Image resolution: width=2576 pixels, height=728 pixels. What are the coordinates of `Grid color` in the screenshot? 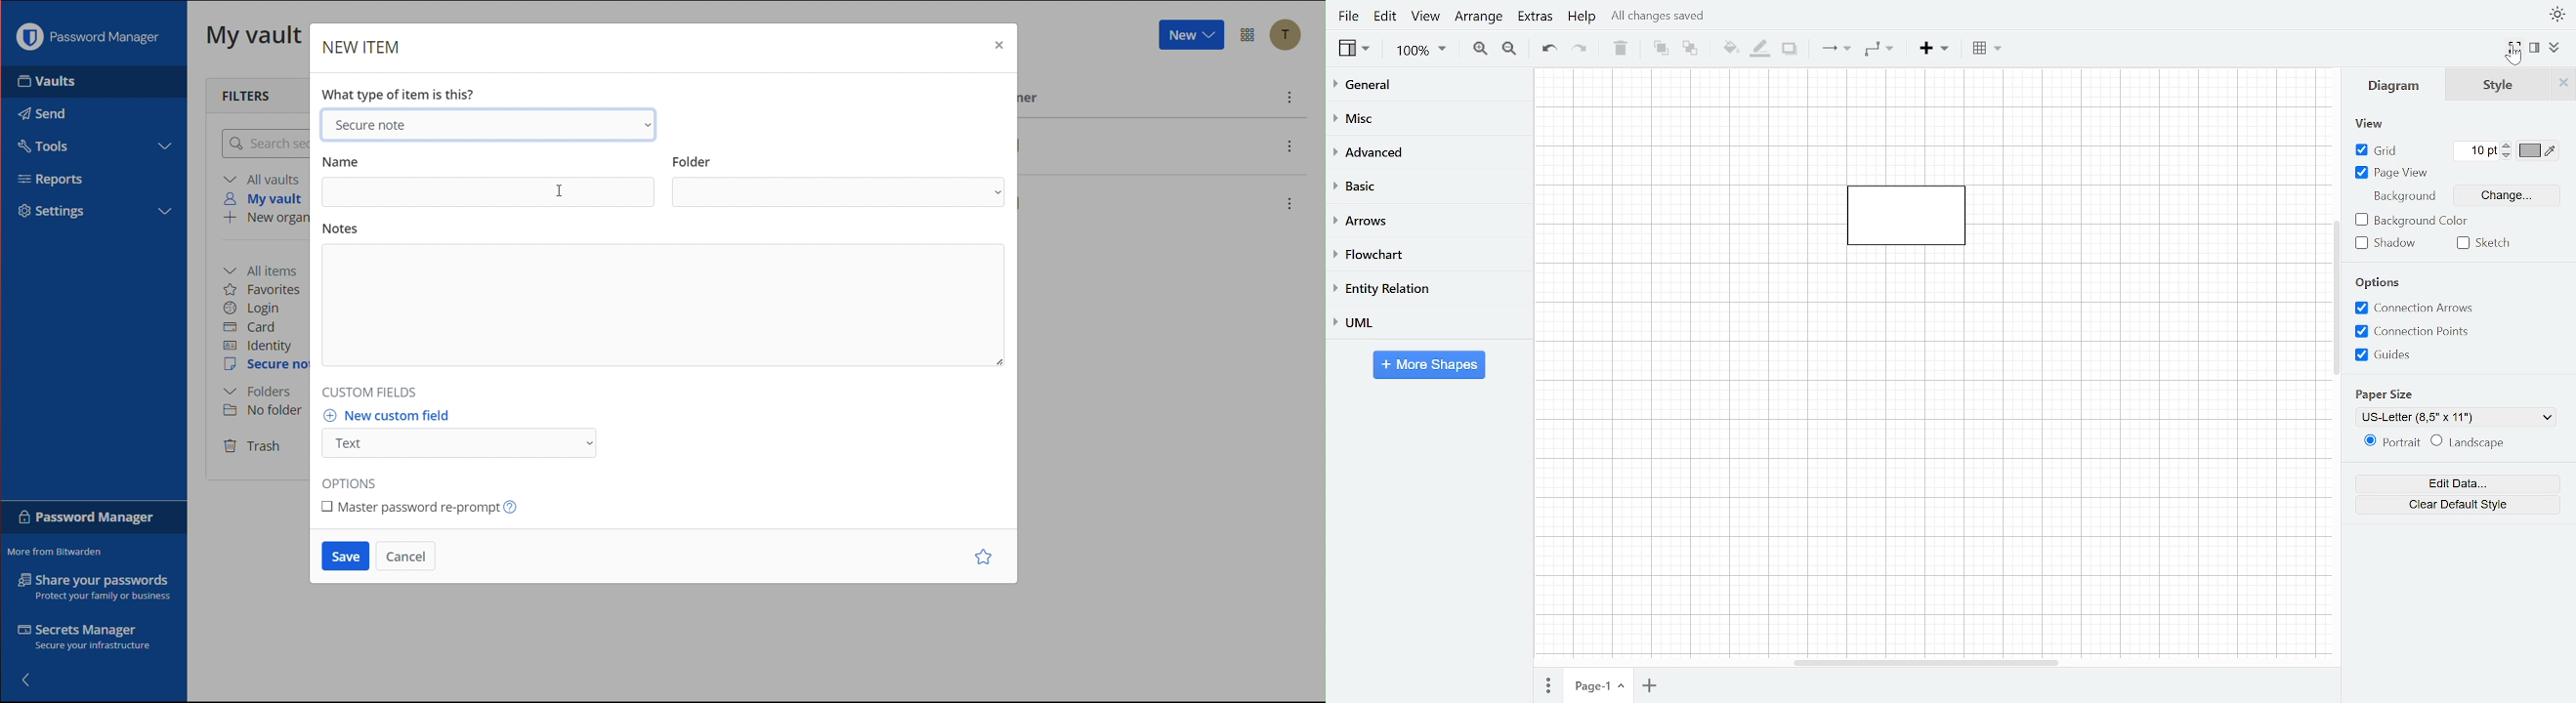 It's located at (2540, 150).